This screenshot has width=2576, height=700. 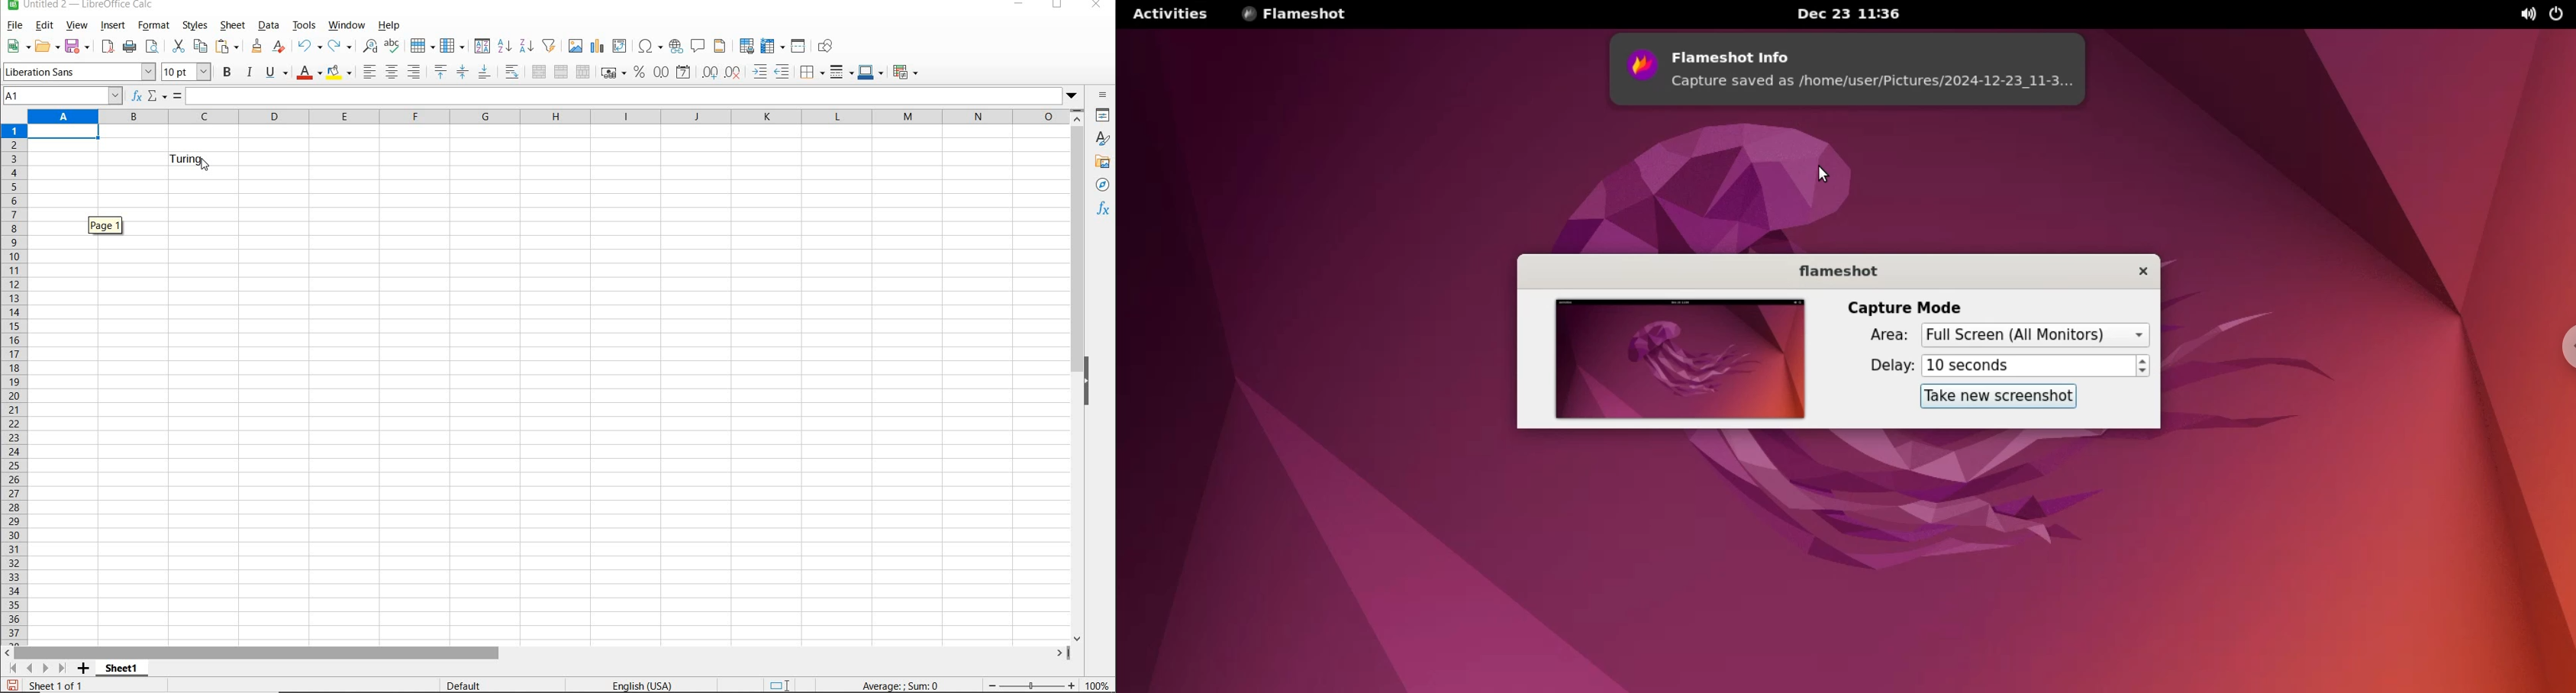 What do you see at coordinates (663, 72) in the screenshot?
I see `FORMAT AS NUMBER` at bounding box center [663, 72].